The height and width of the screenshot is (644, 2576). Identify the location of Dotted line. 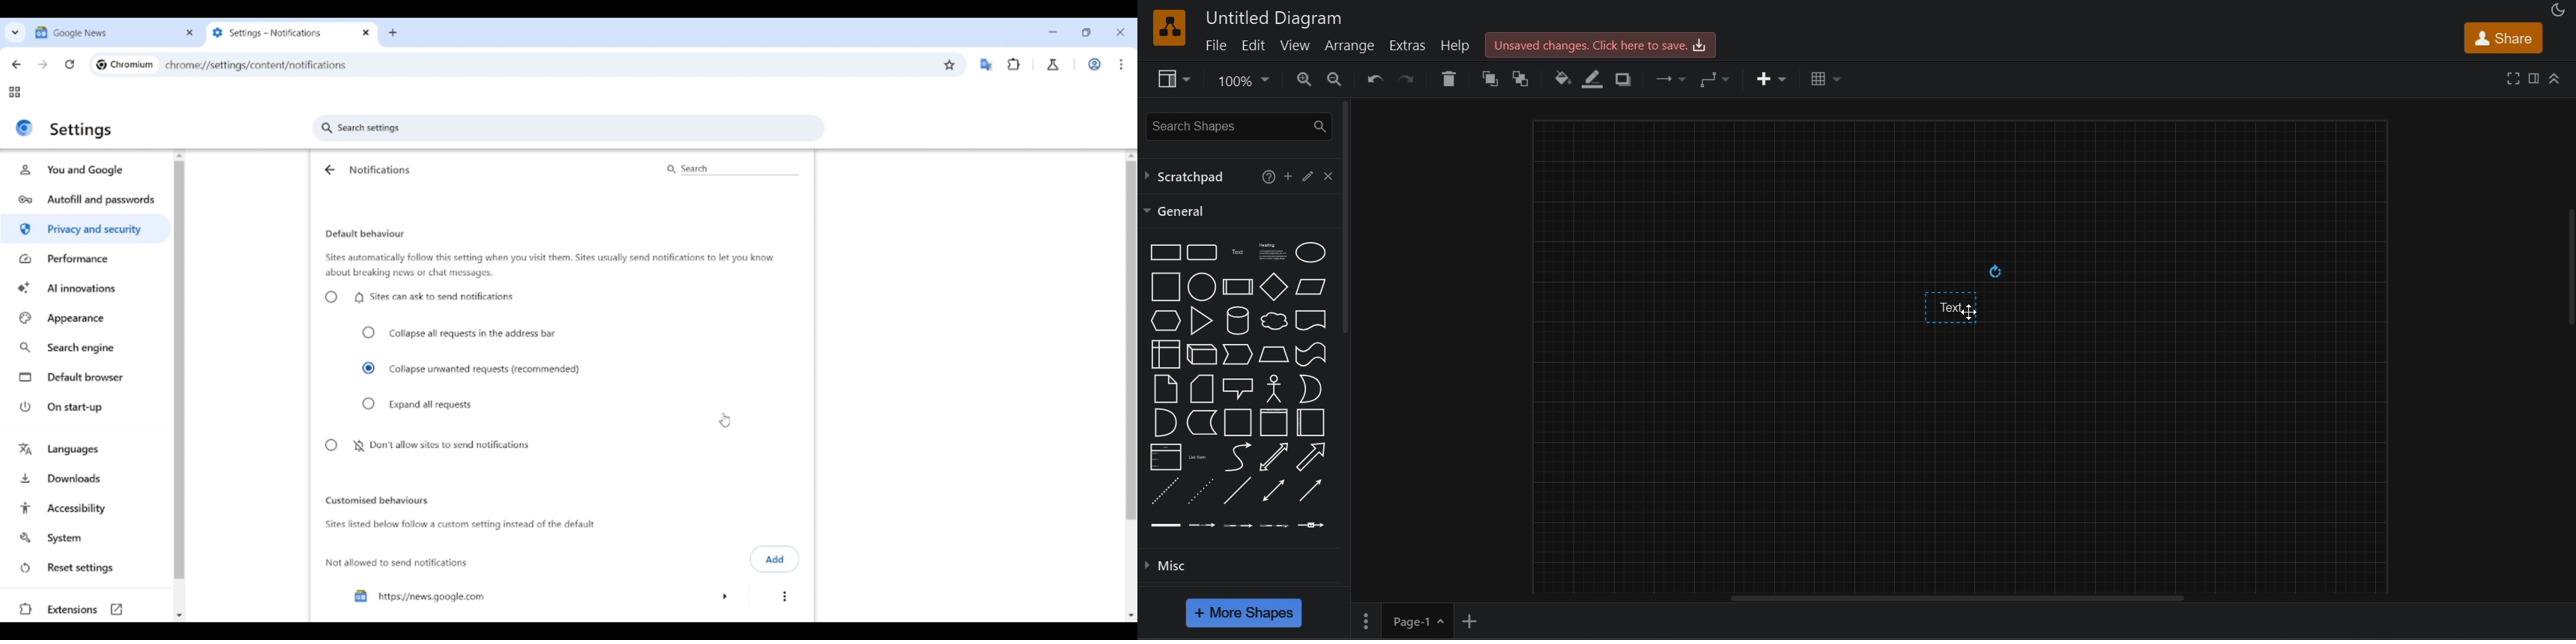
(1200, 491).